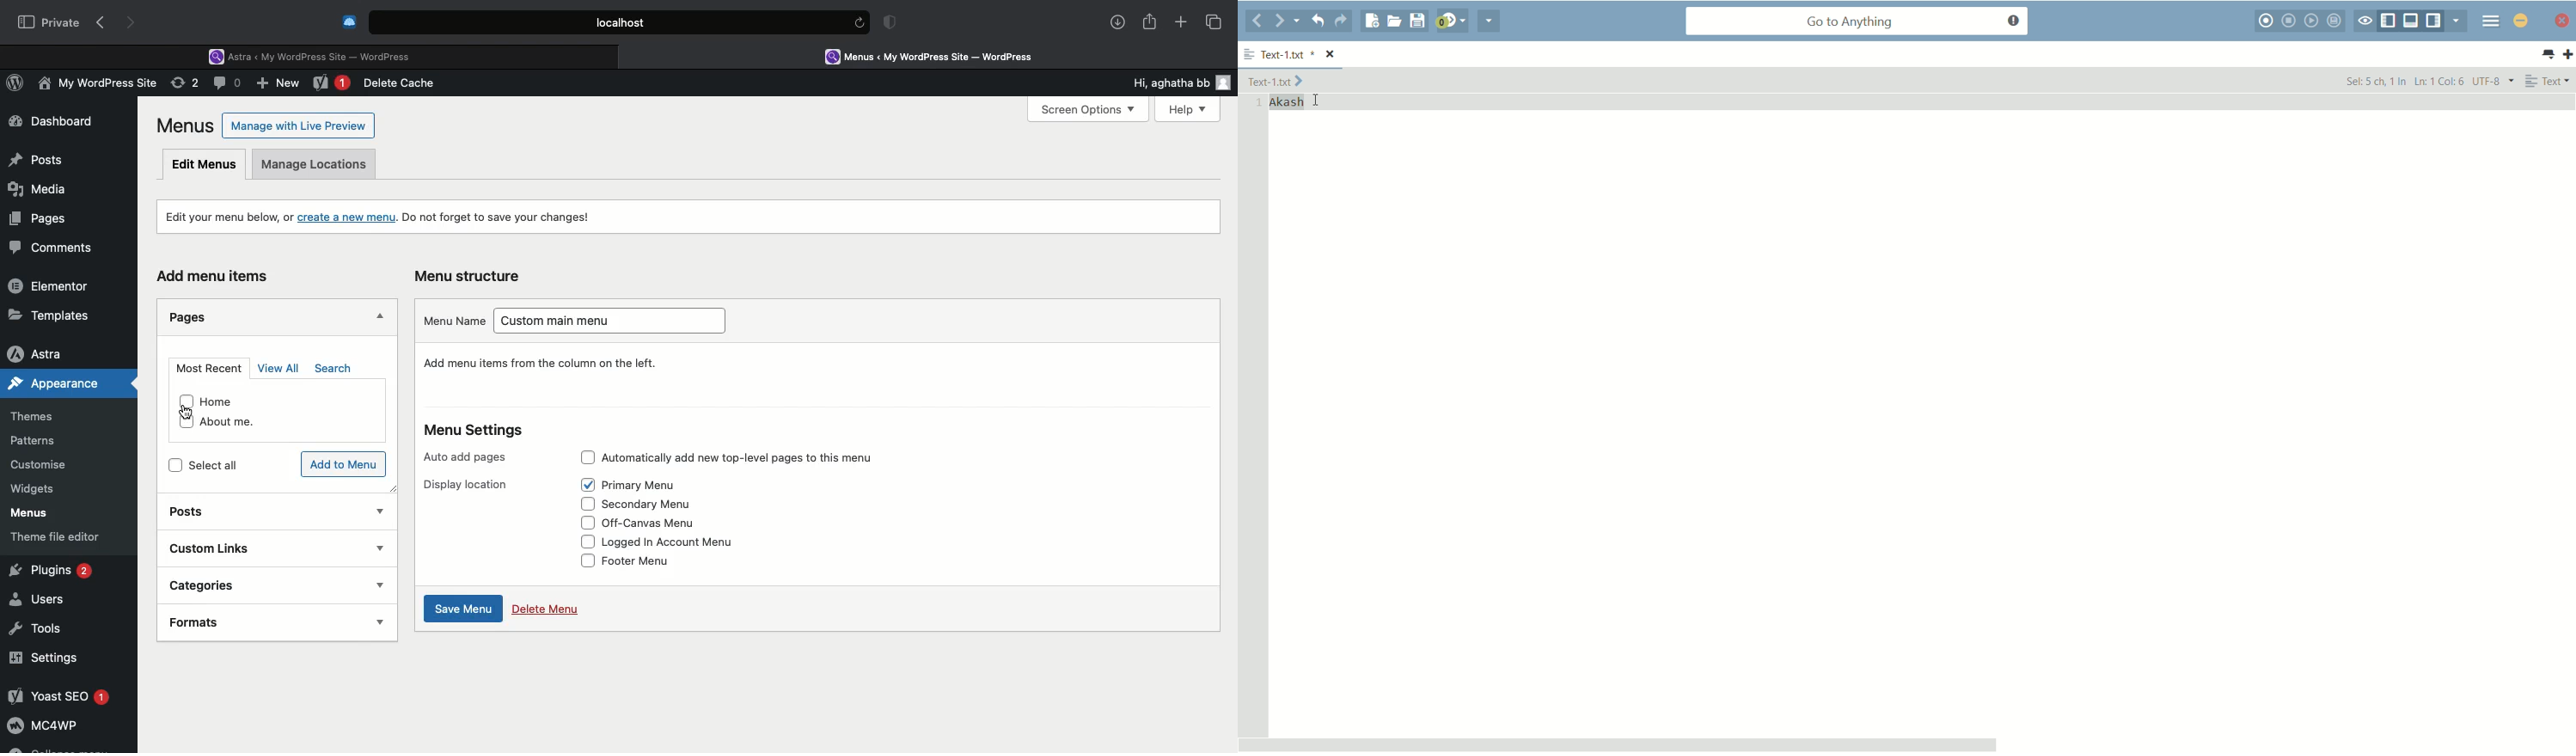  I want to click on Save menu, so click(460, 609).